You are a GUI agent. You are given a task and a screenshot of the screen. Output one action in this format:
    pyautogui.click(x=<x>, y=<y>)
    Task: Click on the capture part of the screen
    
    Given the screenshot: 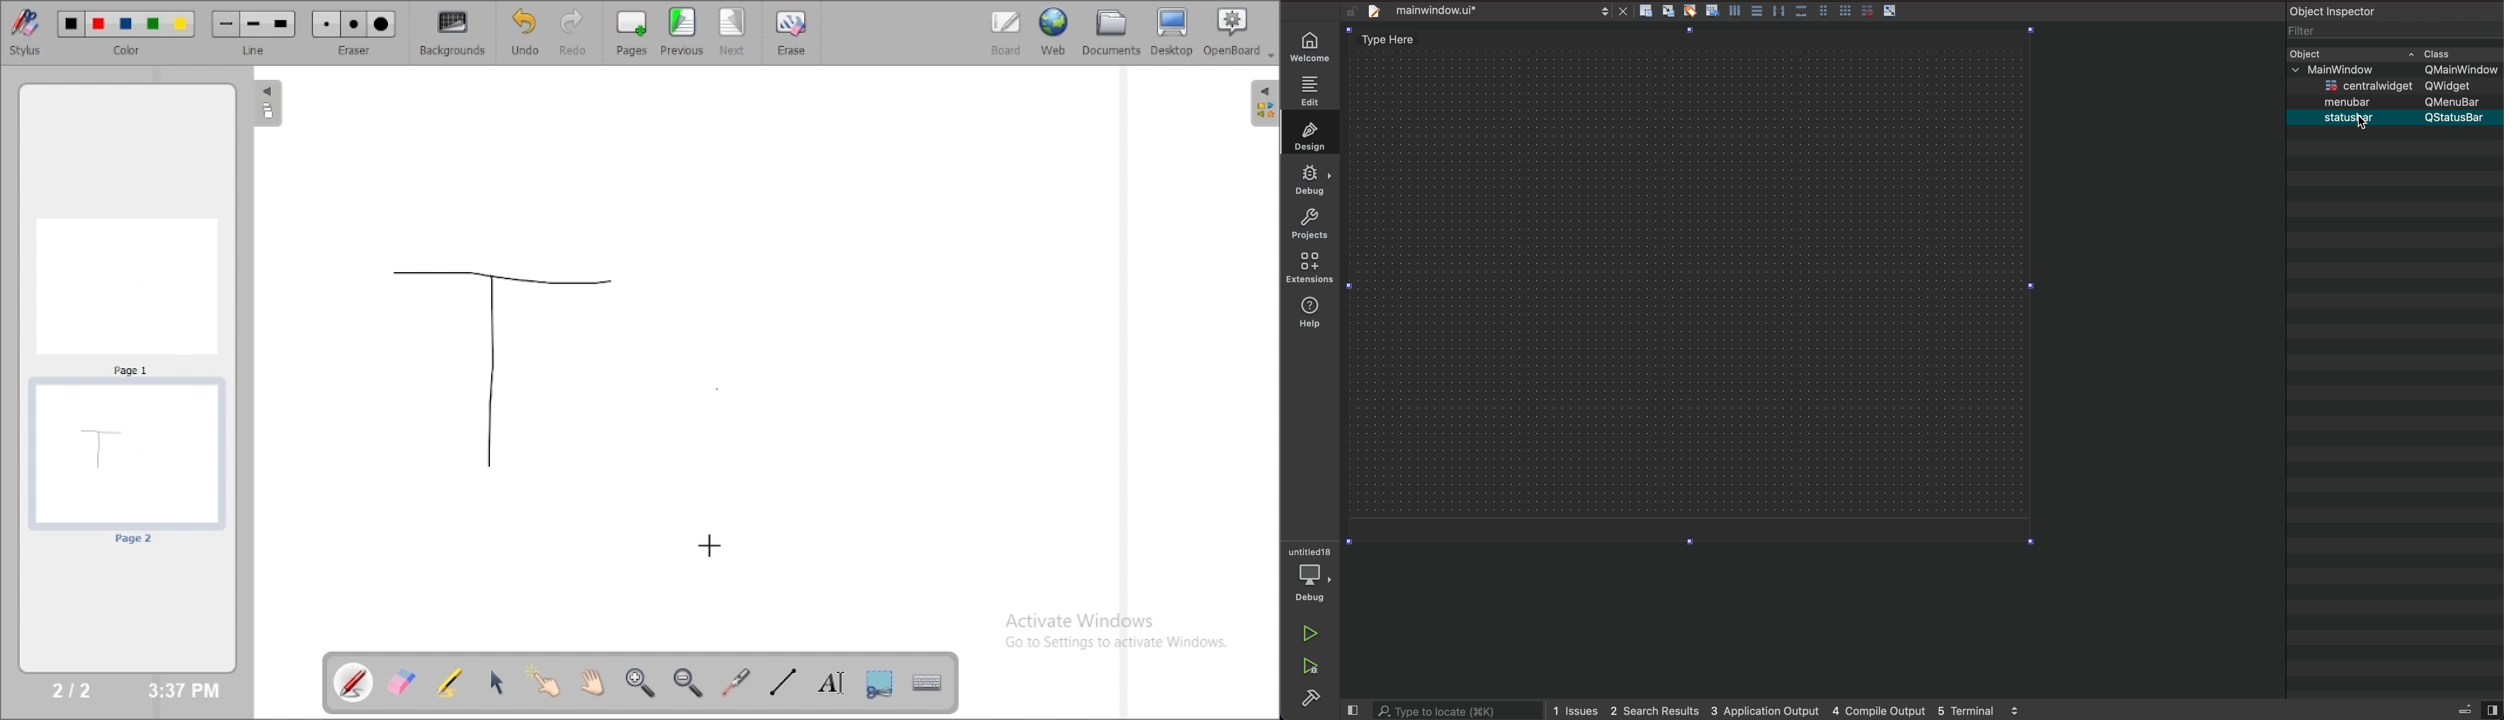 What is the action you would take?
    pyautogui.click(x=879, y=683)
    